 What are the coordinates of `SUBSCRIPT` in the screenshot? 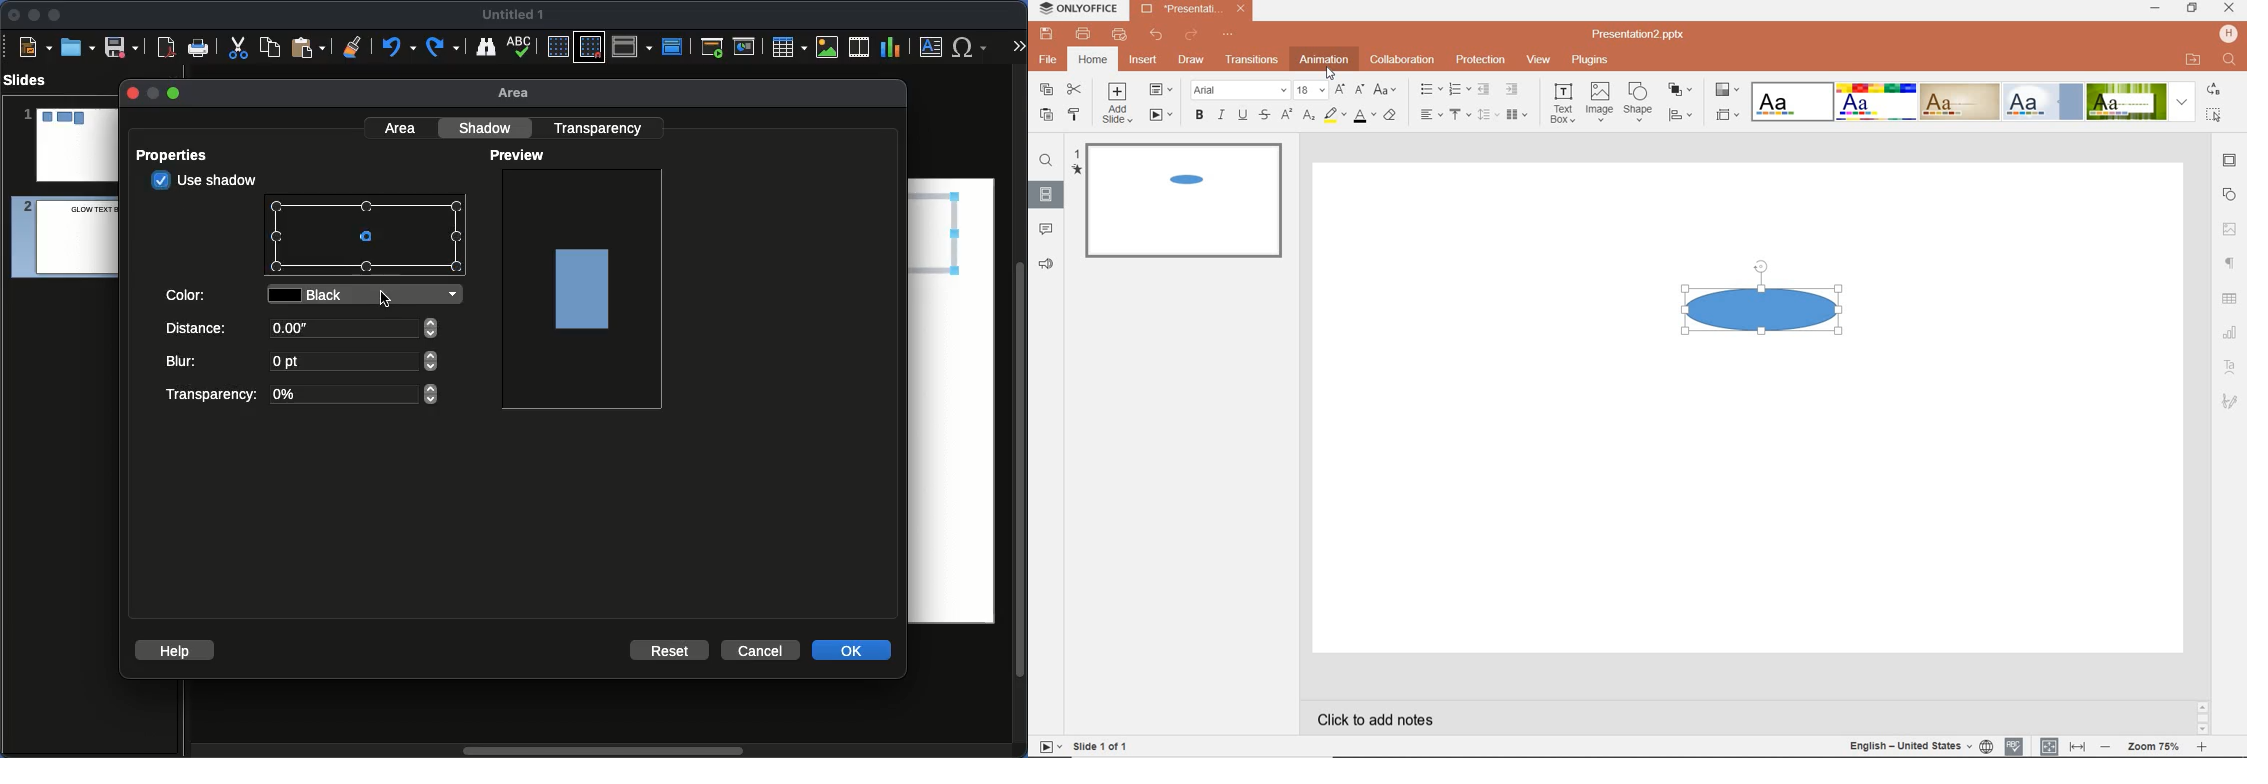 It's located at (1310, 116).